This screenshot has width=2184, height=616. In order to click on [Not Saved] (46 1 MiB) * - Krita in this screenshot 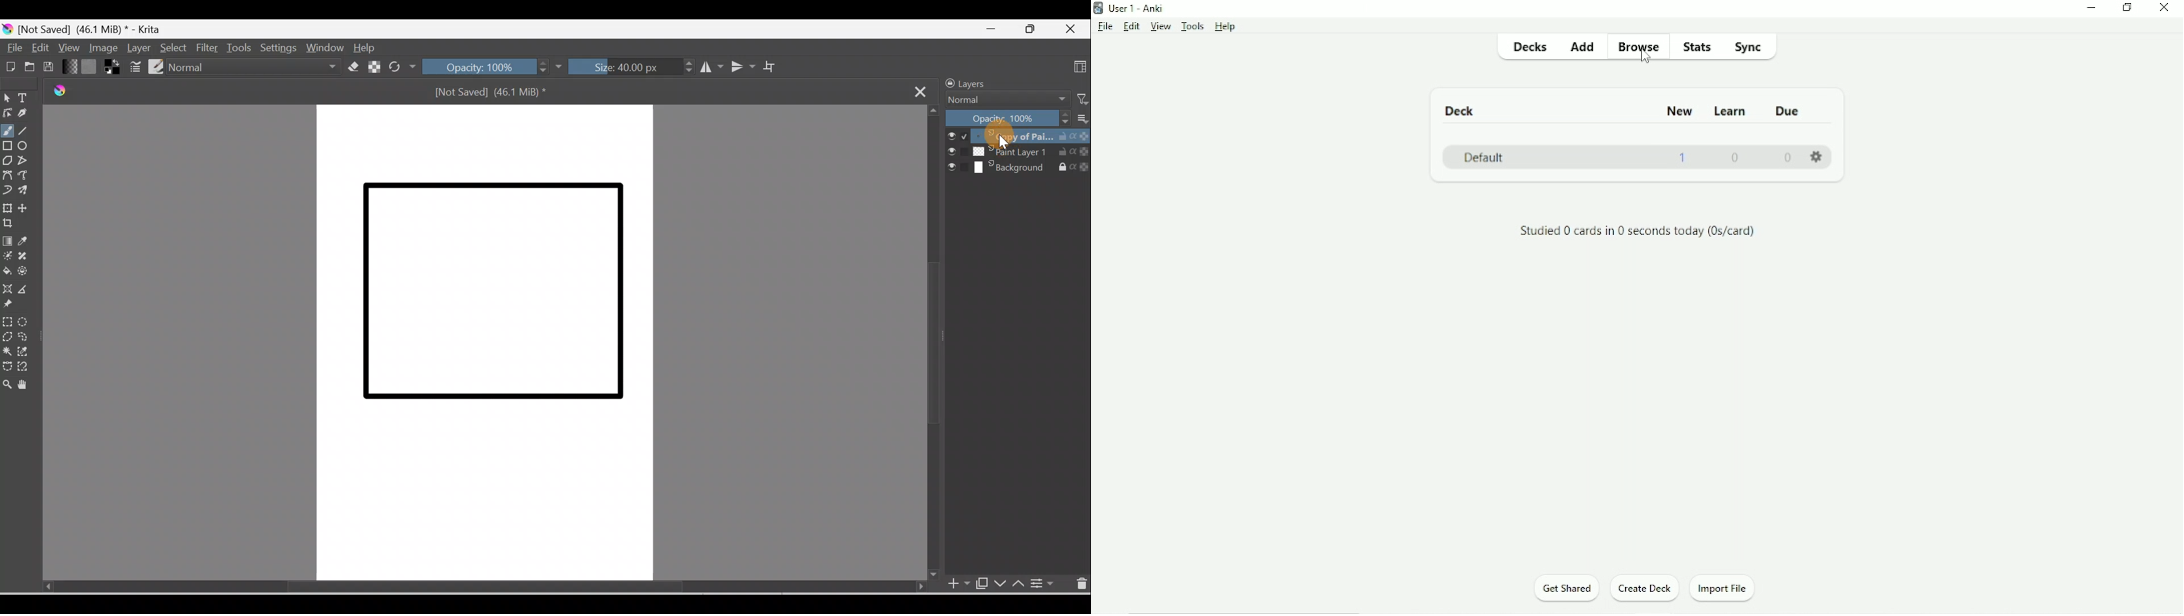, I will do `click(98, 27)`.